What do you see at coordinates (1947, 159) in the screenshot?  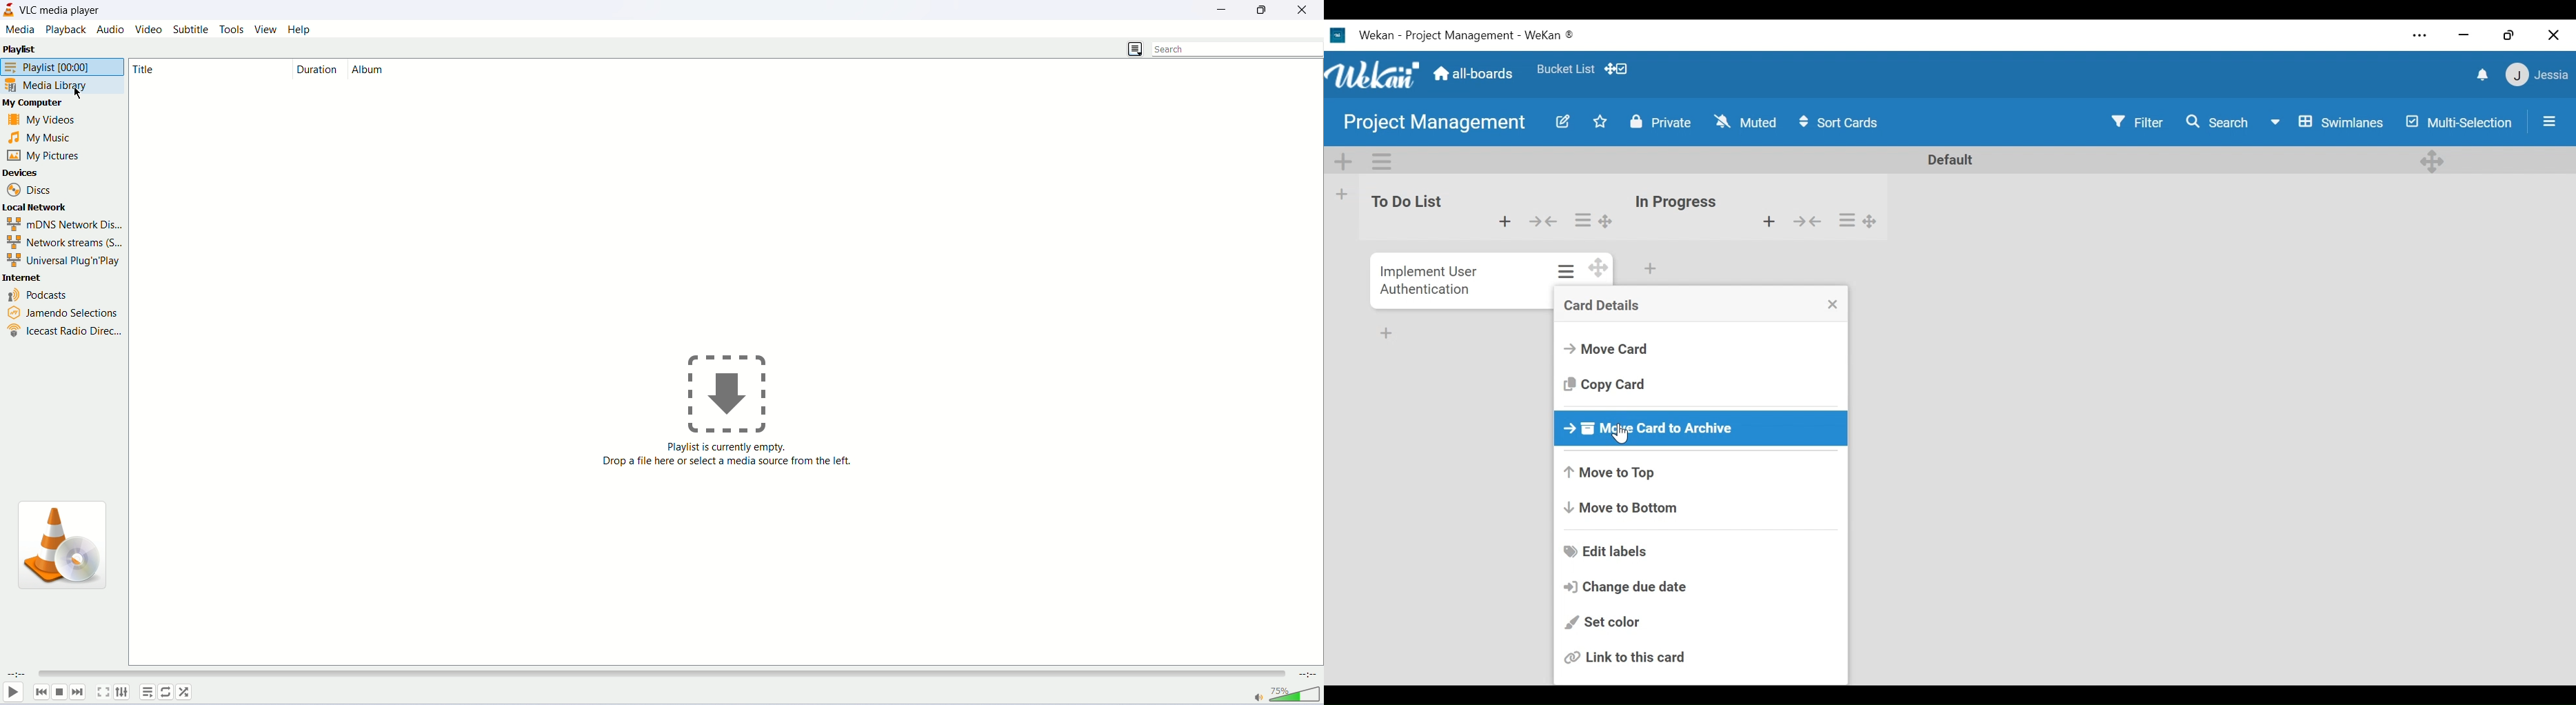 I see `Default` at bounding box center [1947, 159].